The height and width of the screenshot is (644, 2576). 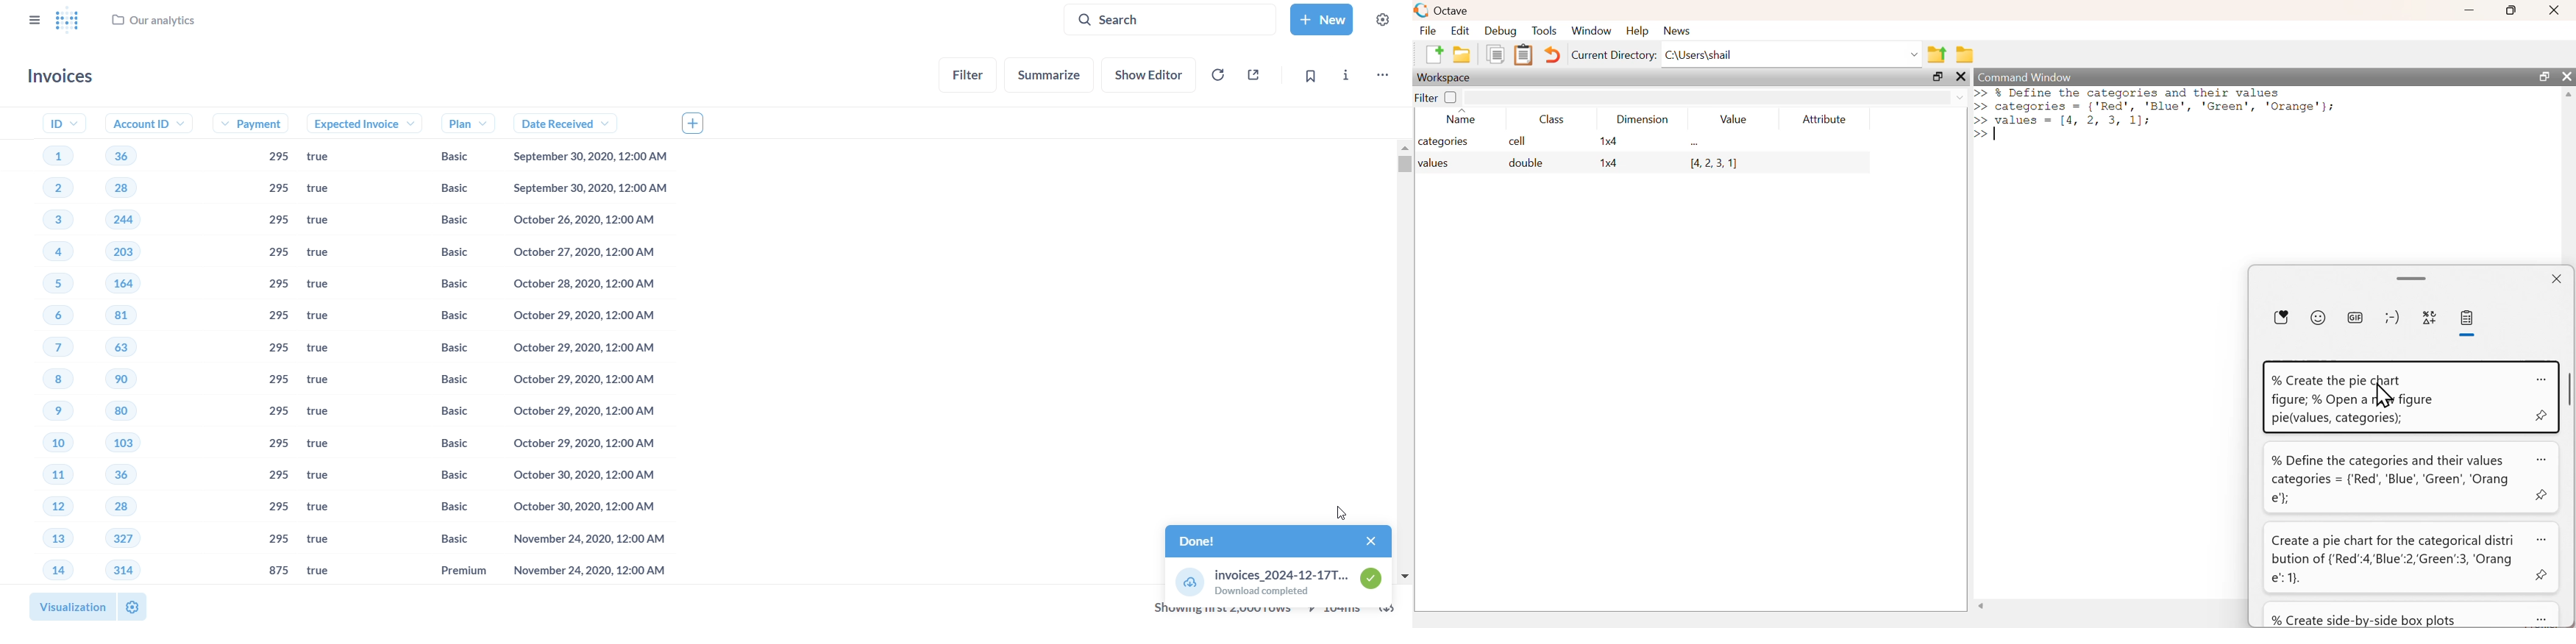 I want to click on 1x4, so click(x=1610, y=162).